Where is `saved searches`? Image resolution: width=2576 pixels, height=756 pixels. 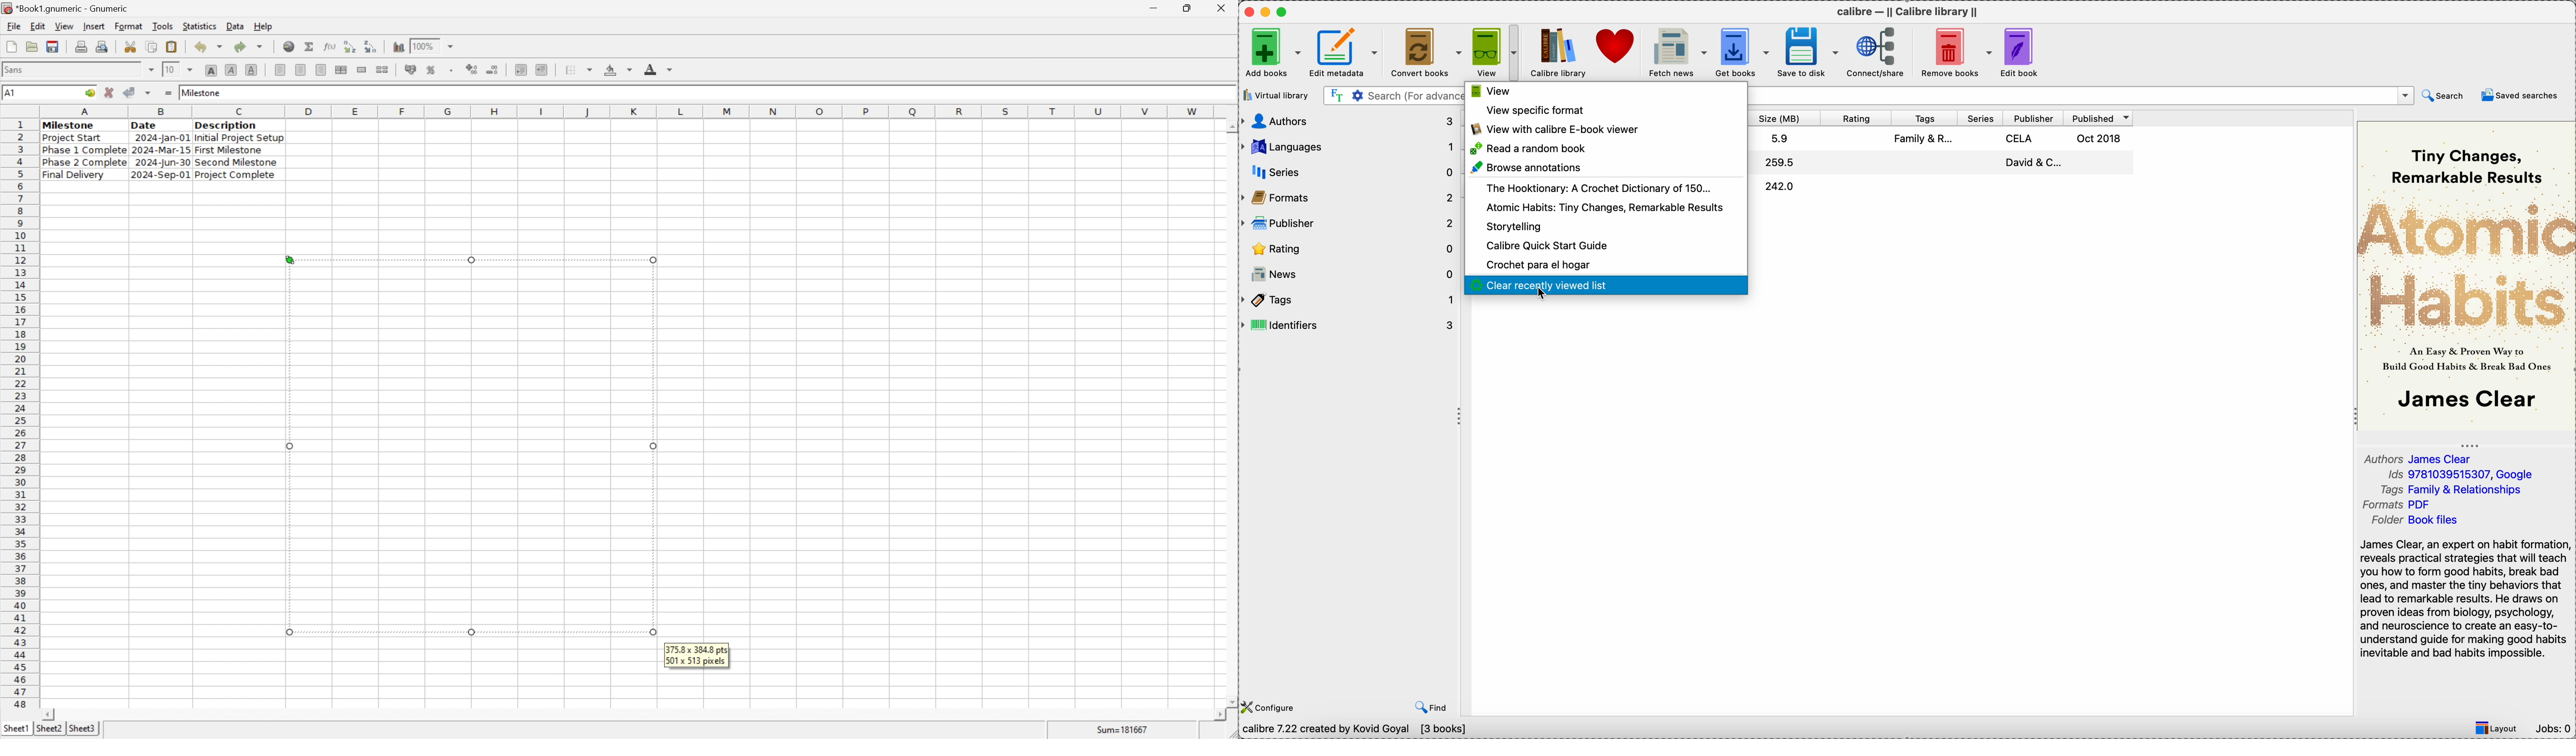 saved searches is located at coordinates (2519, 96).